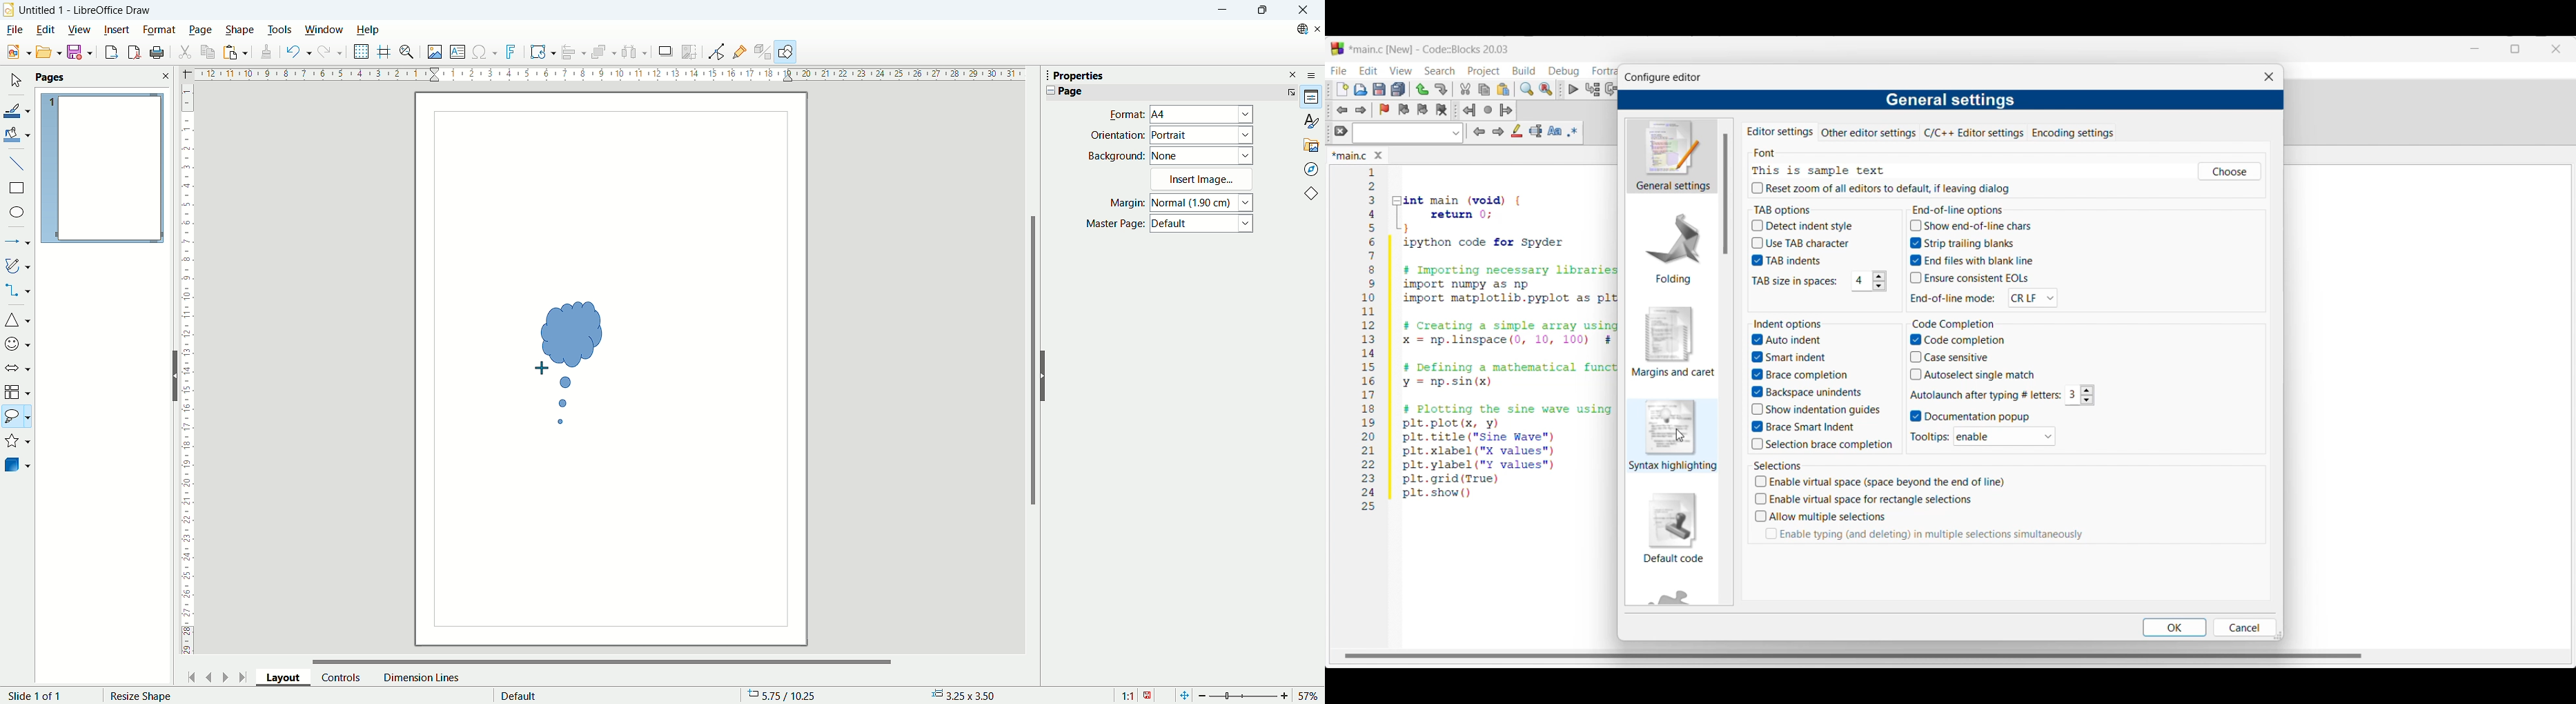 This screenshot has width=2576, height=728. What do you see at coordinates (45, 31) in the screenshot?
I see `edit` at bounding box center [45, 31].